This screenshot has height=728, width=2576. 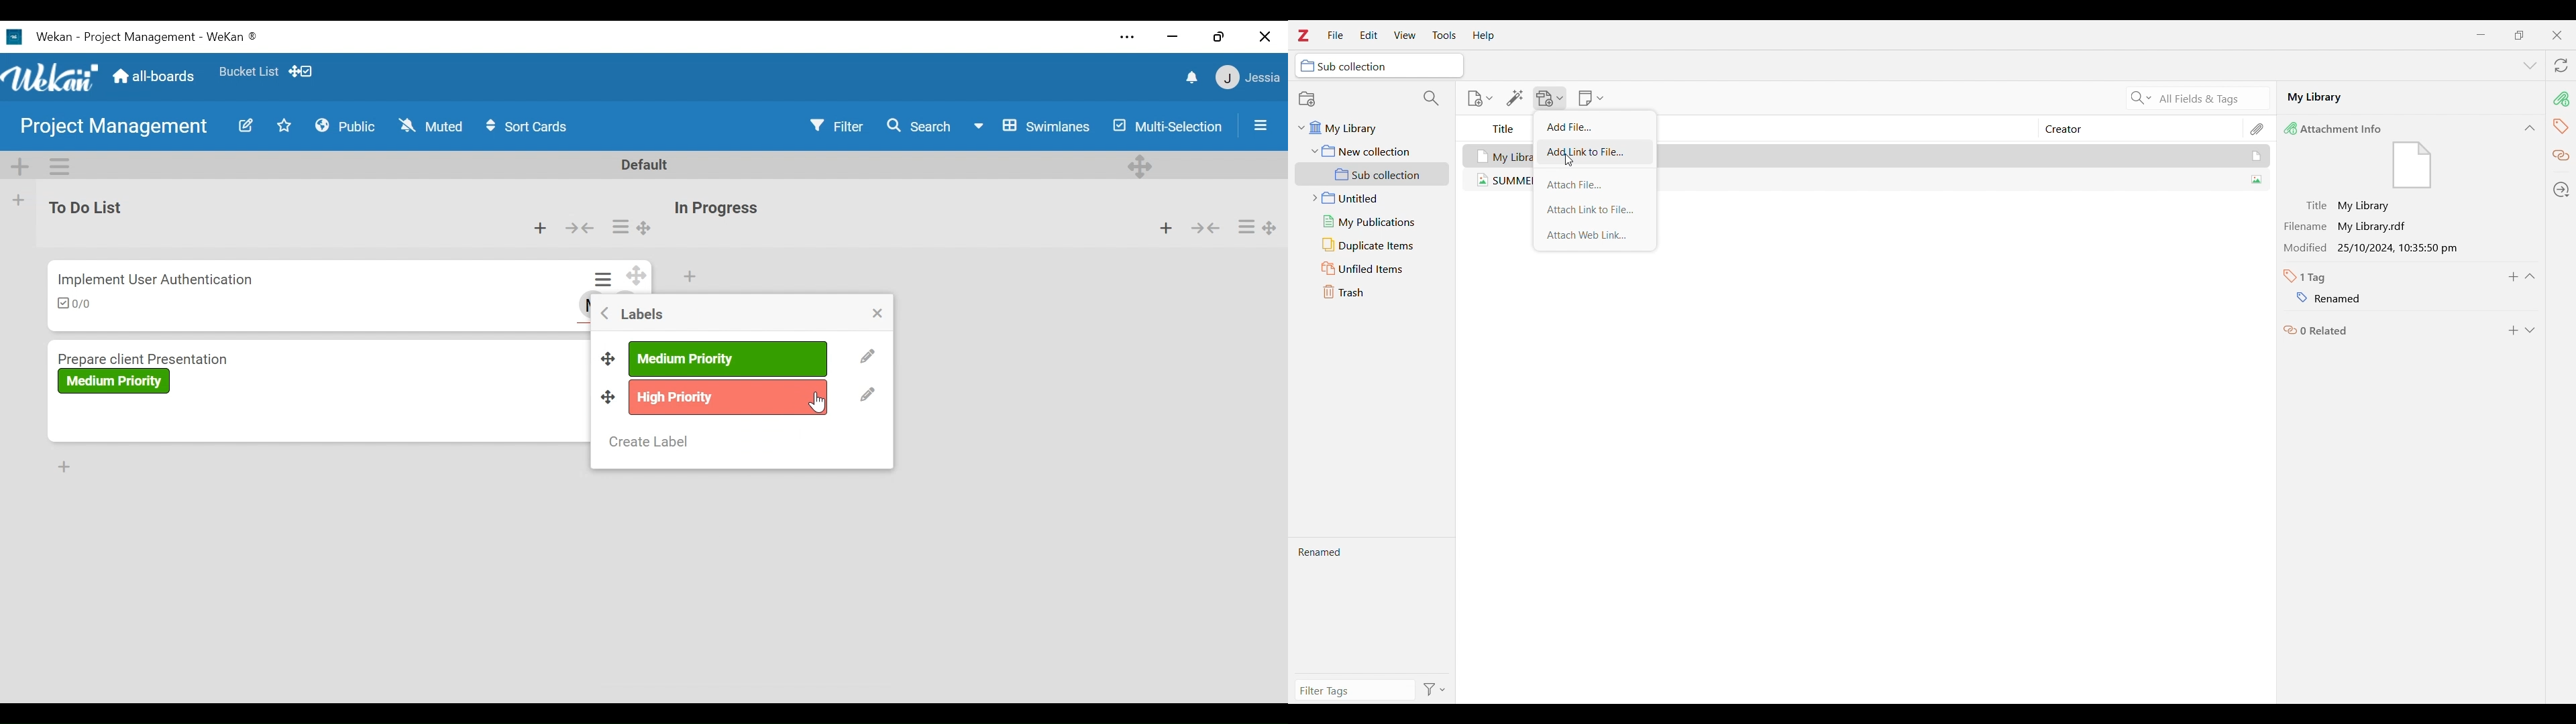 What do you see at coordinates (1303, 35) in the screenshot?
I see `Software logo` at bounding box center [1303, 35].